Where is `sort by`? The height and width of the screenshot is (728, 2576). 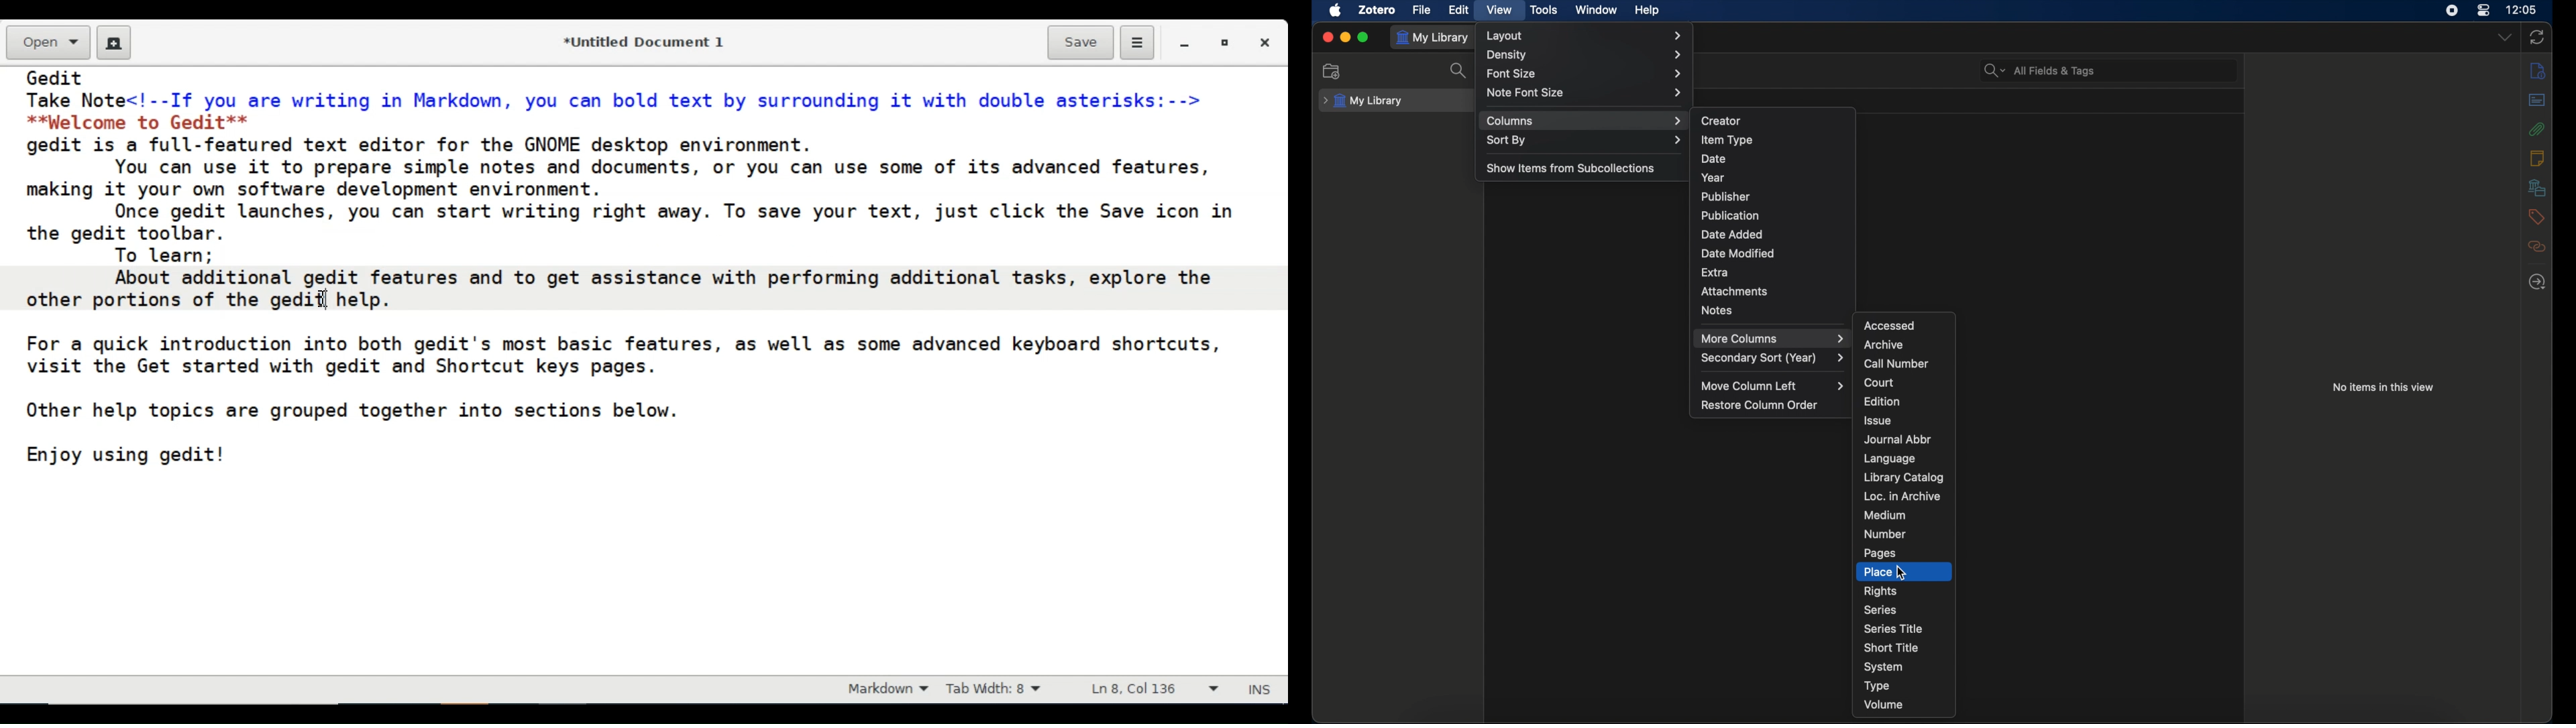
sort by is located at coordinates (1585, 139).